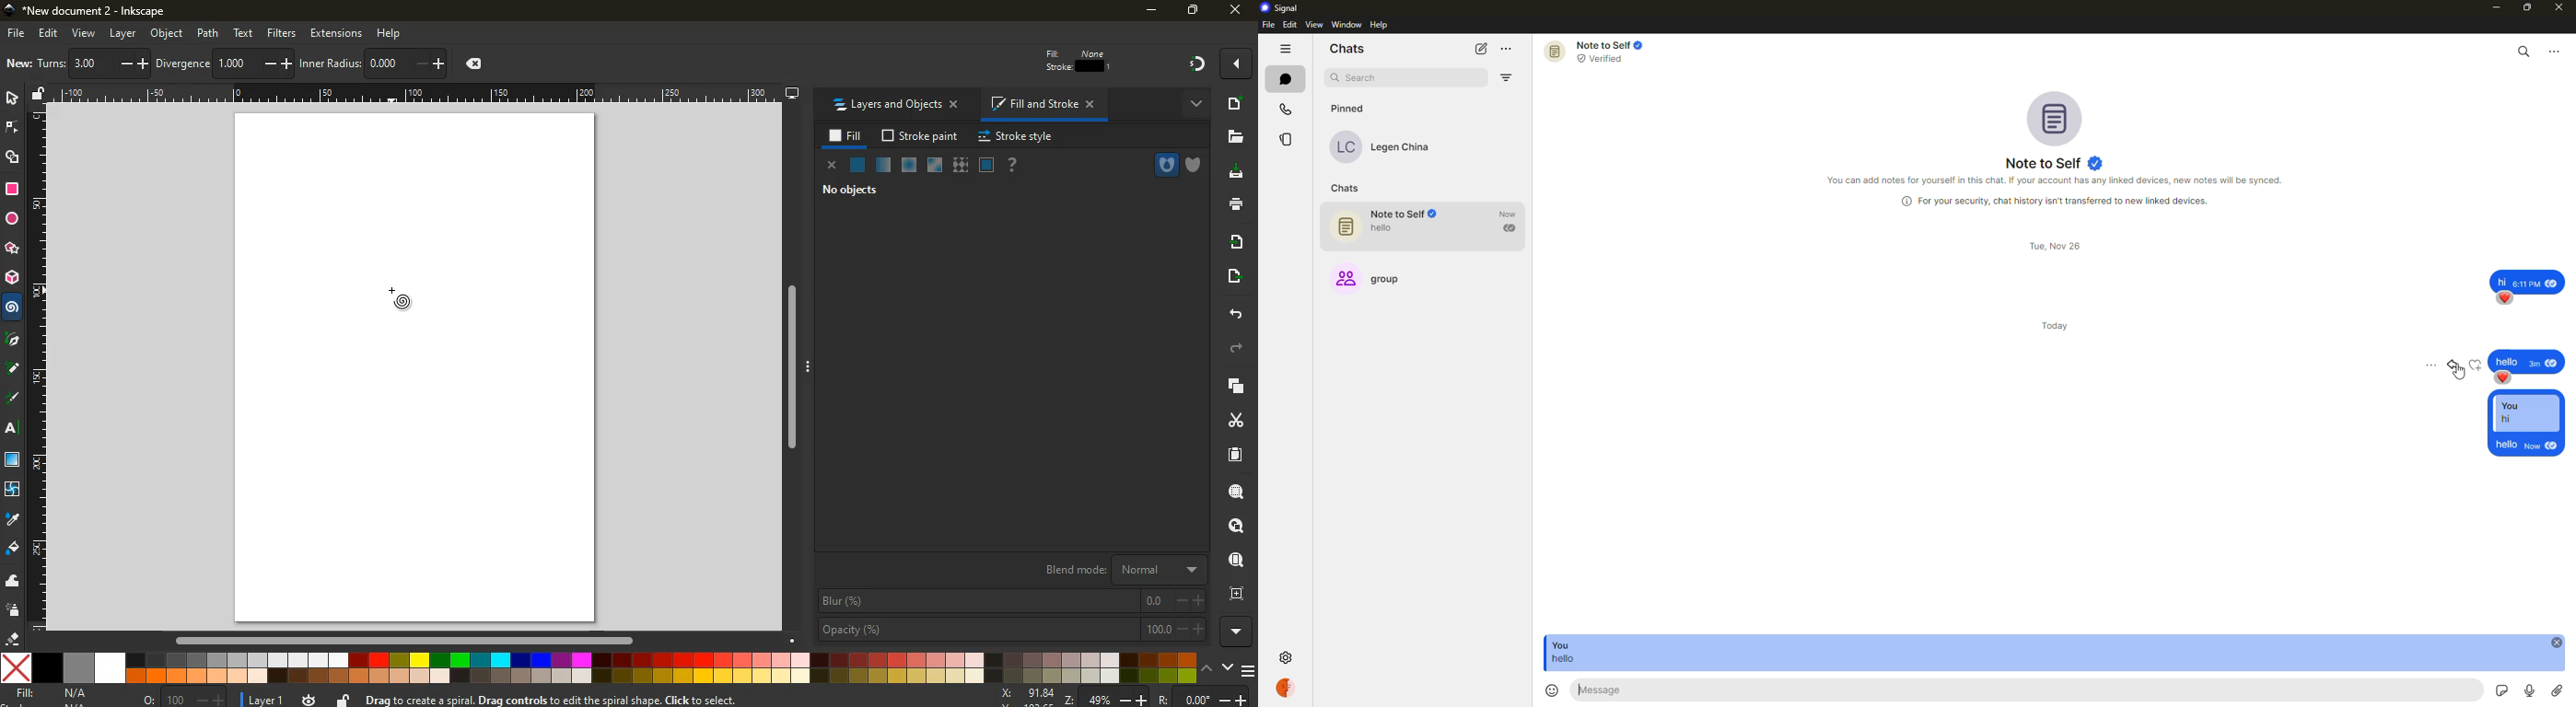  I want to click on desktop, so click(792, 95).